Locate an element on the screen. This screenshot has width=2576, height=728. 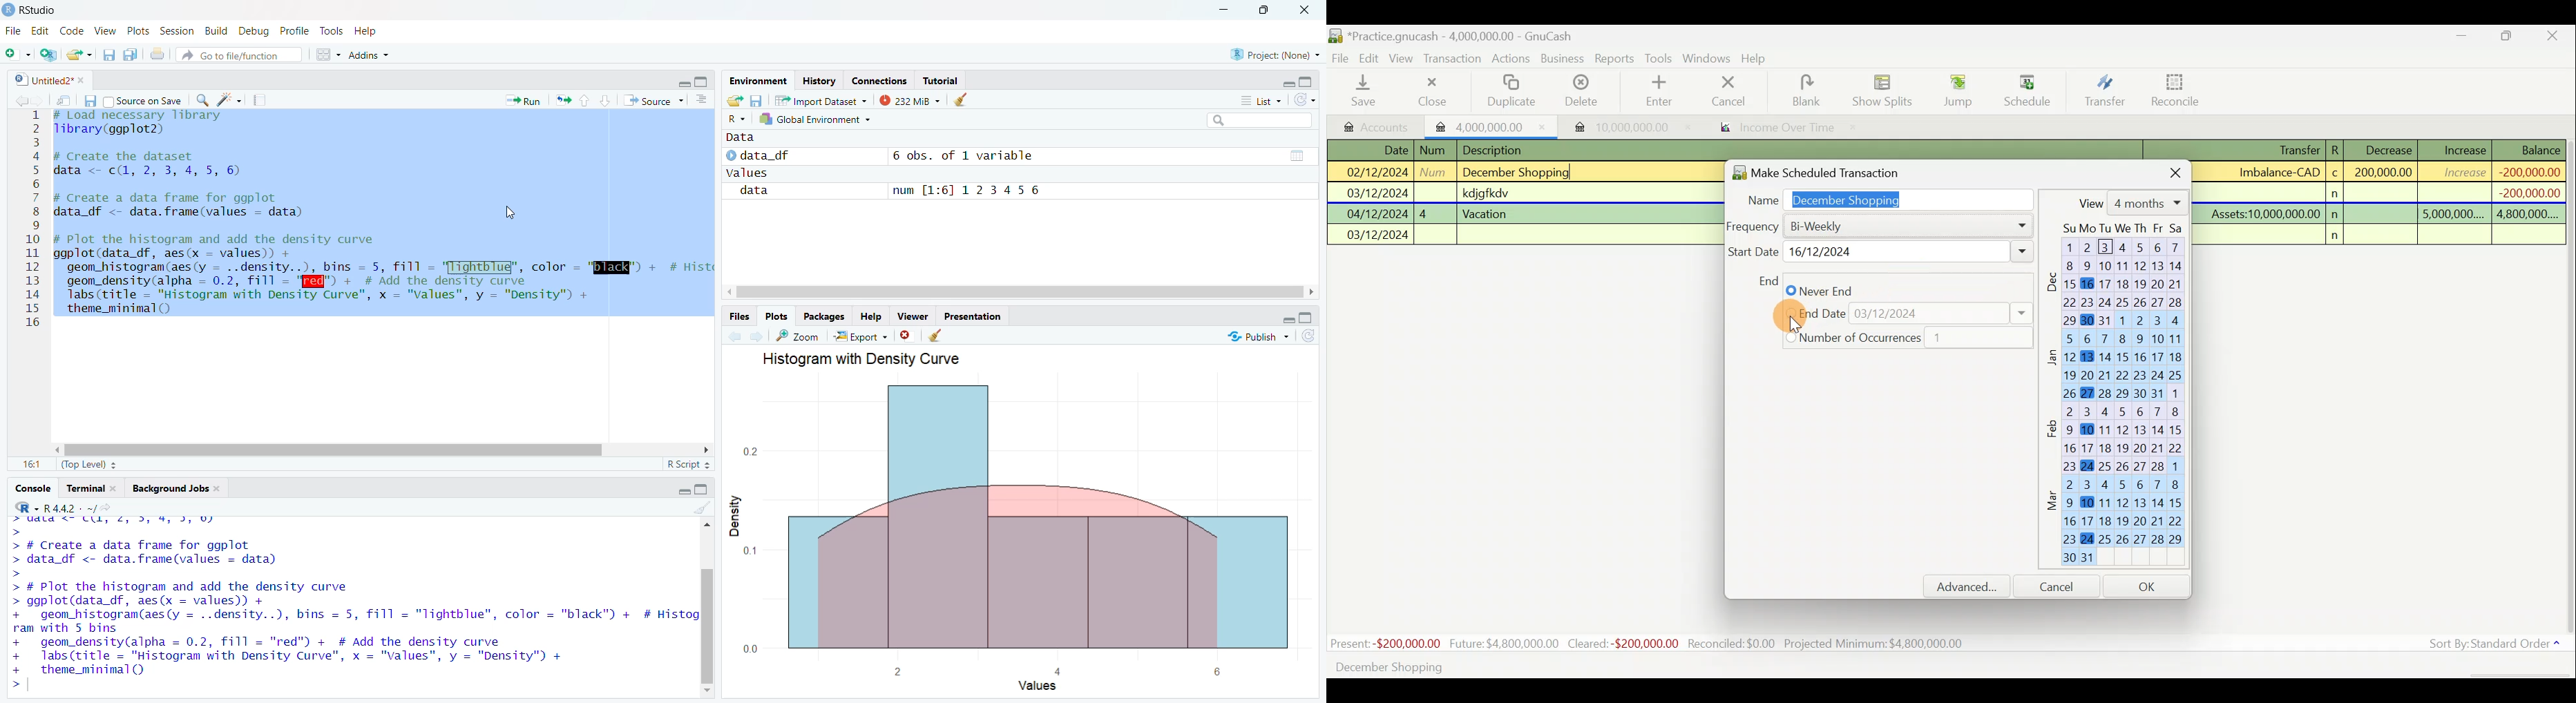
publish the application or document is located at coordinates (1255, 336).